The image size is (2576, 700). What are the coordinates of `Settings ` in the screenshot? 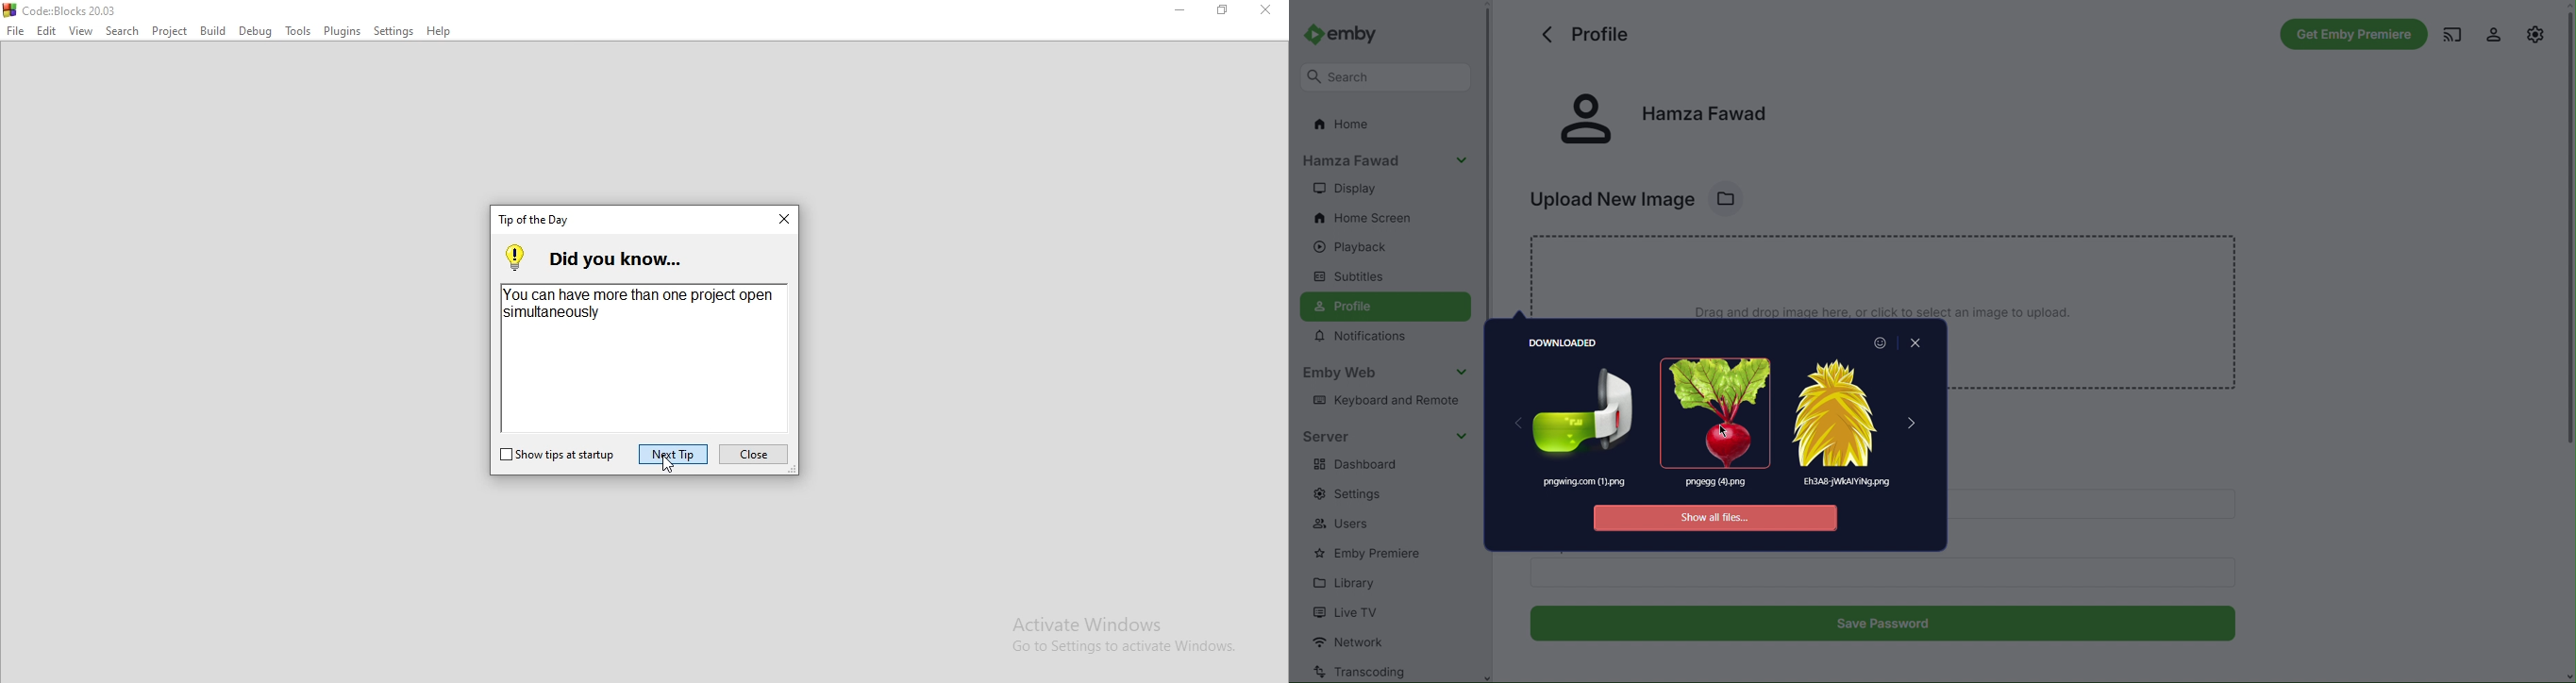 It's located at (391, 30).